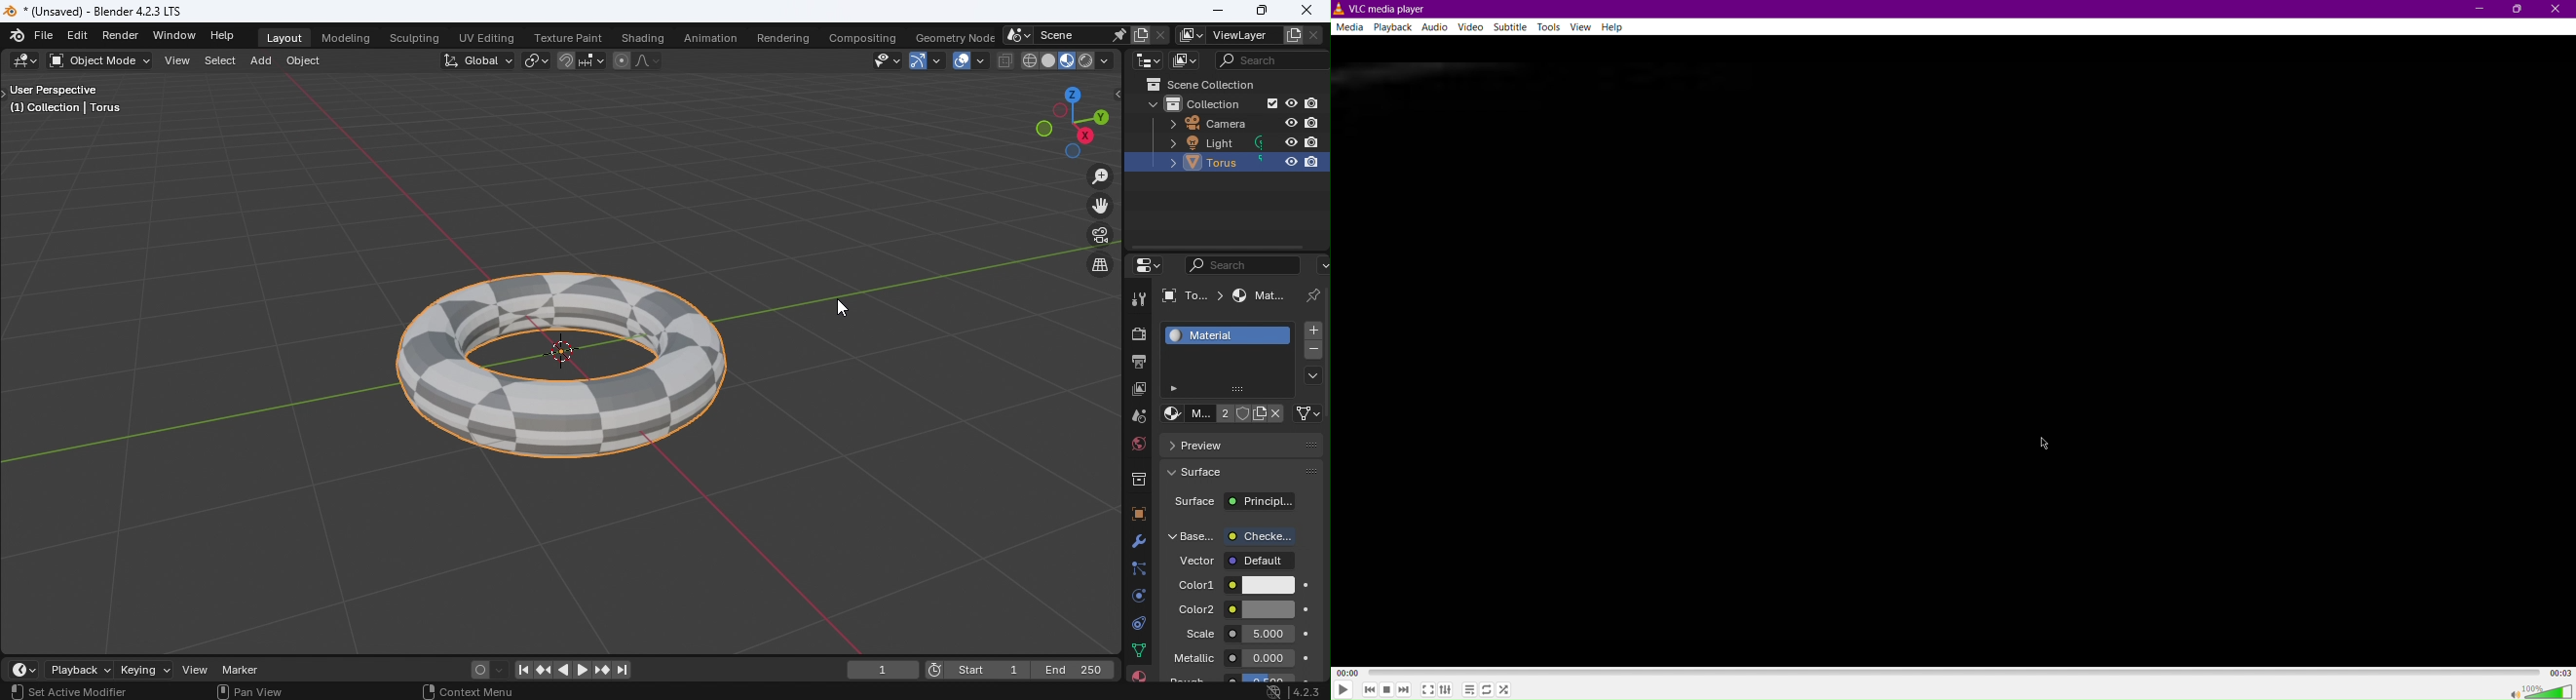  What do you see at coordinates (1616, 27) in the screenshot?
I see `Help` at bounding box center [1616, 27].